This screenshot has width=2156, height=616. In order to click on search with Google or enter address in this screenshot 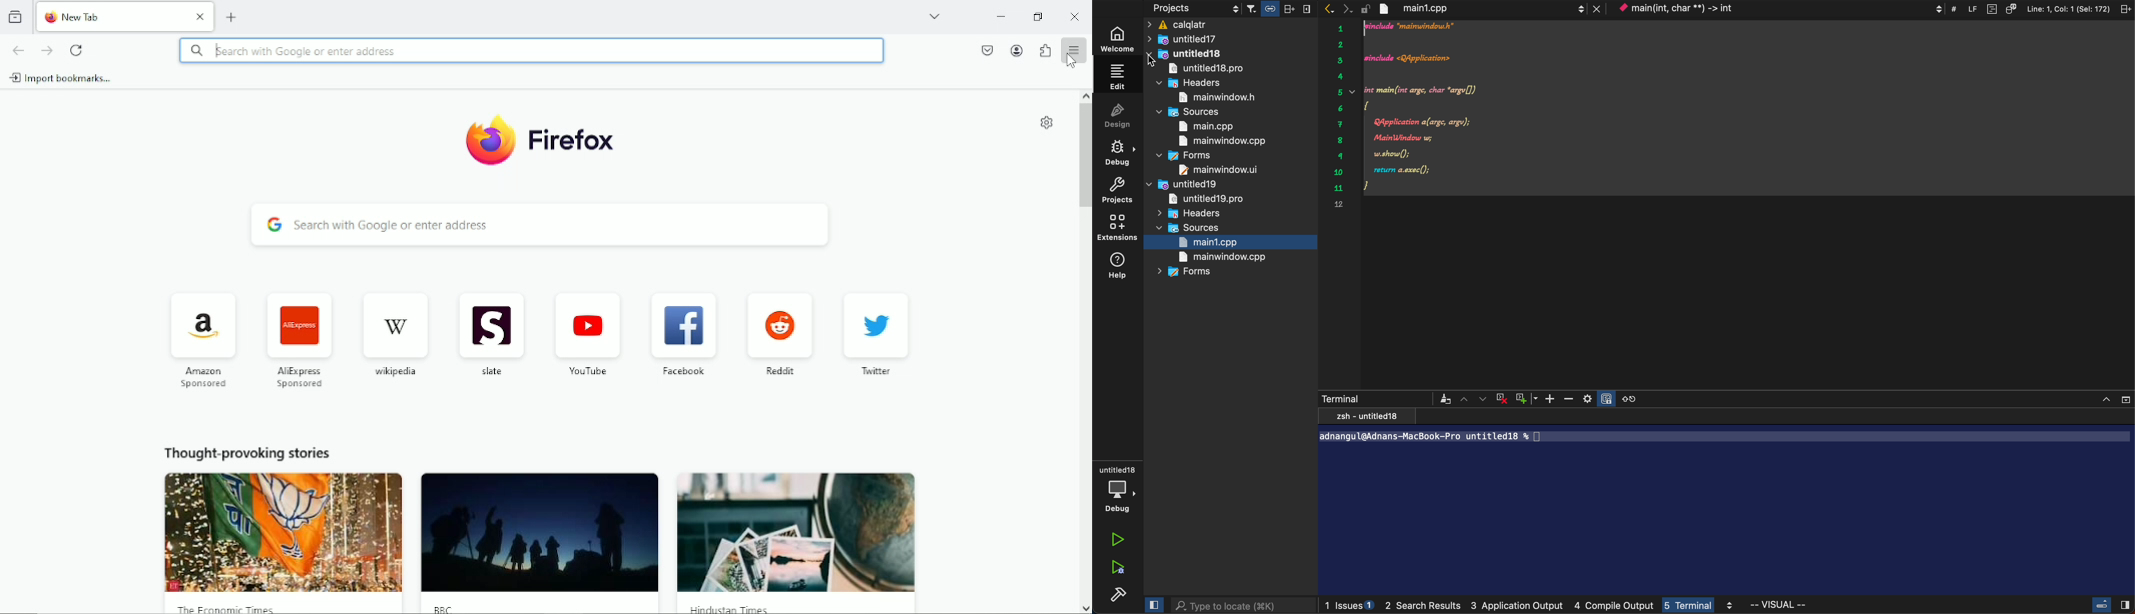, I will do `click(530, 51)`.